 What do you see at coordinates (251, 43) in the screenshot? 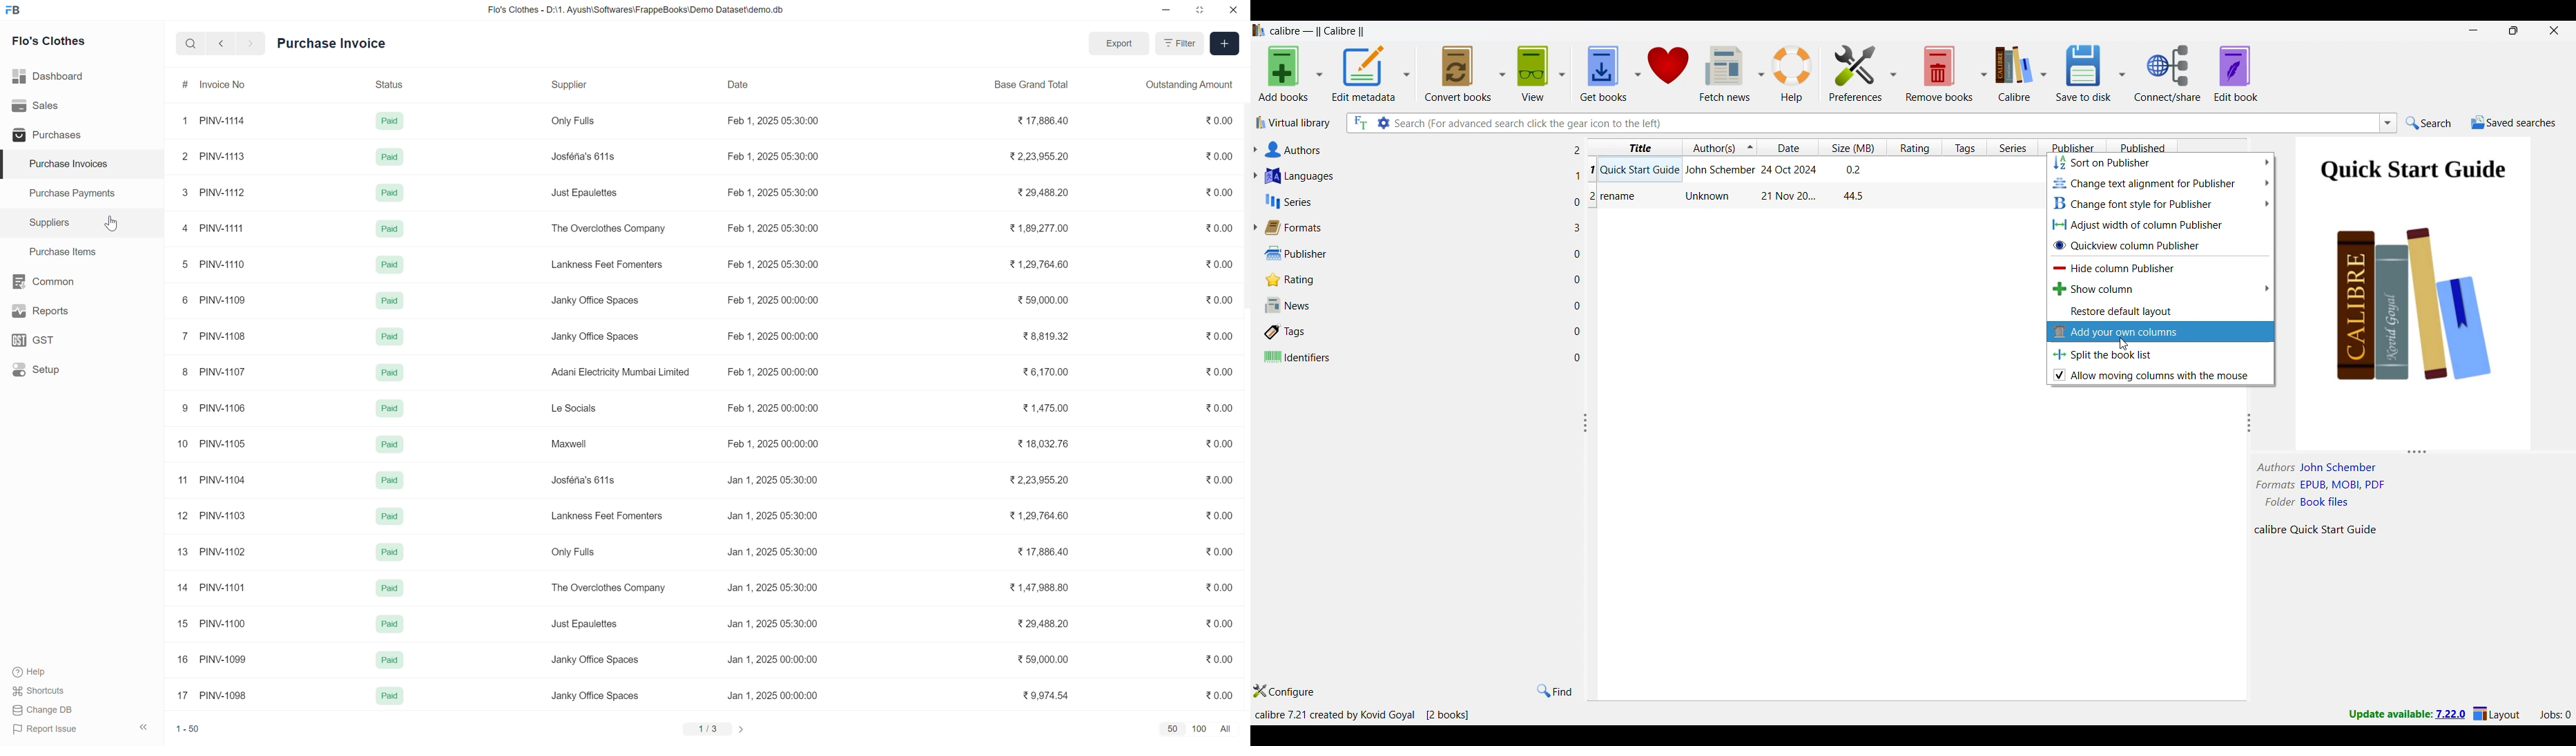
I see `Next` at bounding box center [251, 43].